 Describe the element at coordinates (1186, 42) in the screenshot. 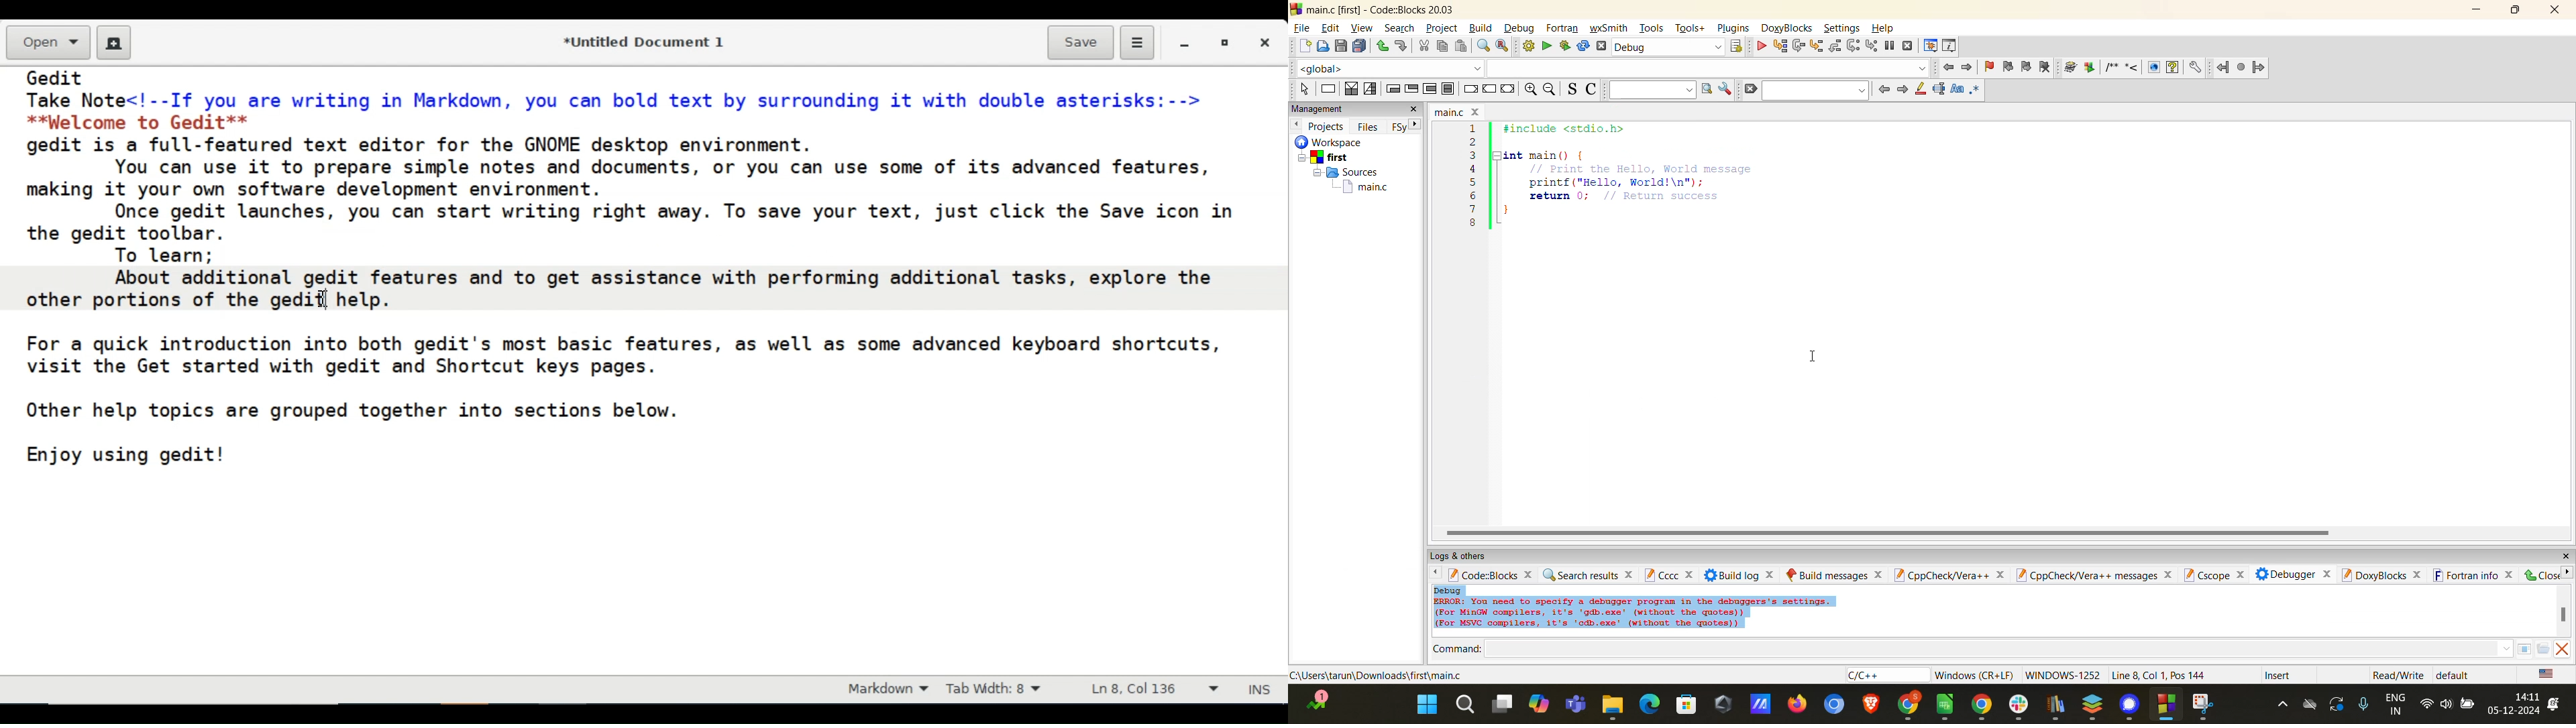

I see `minimize` at that location.